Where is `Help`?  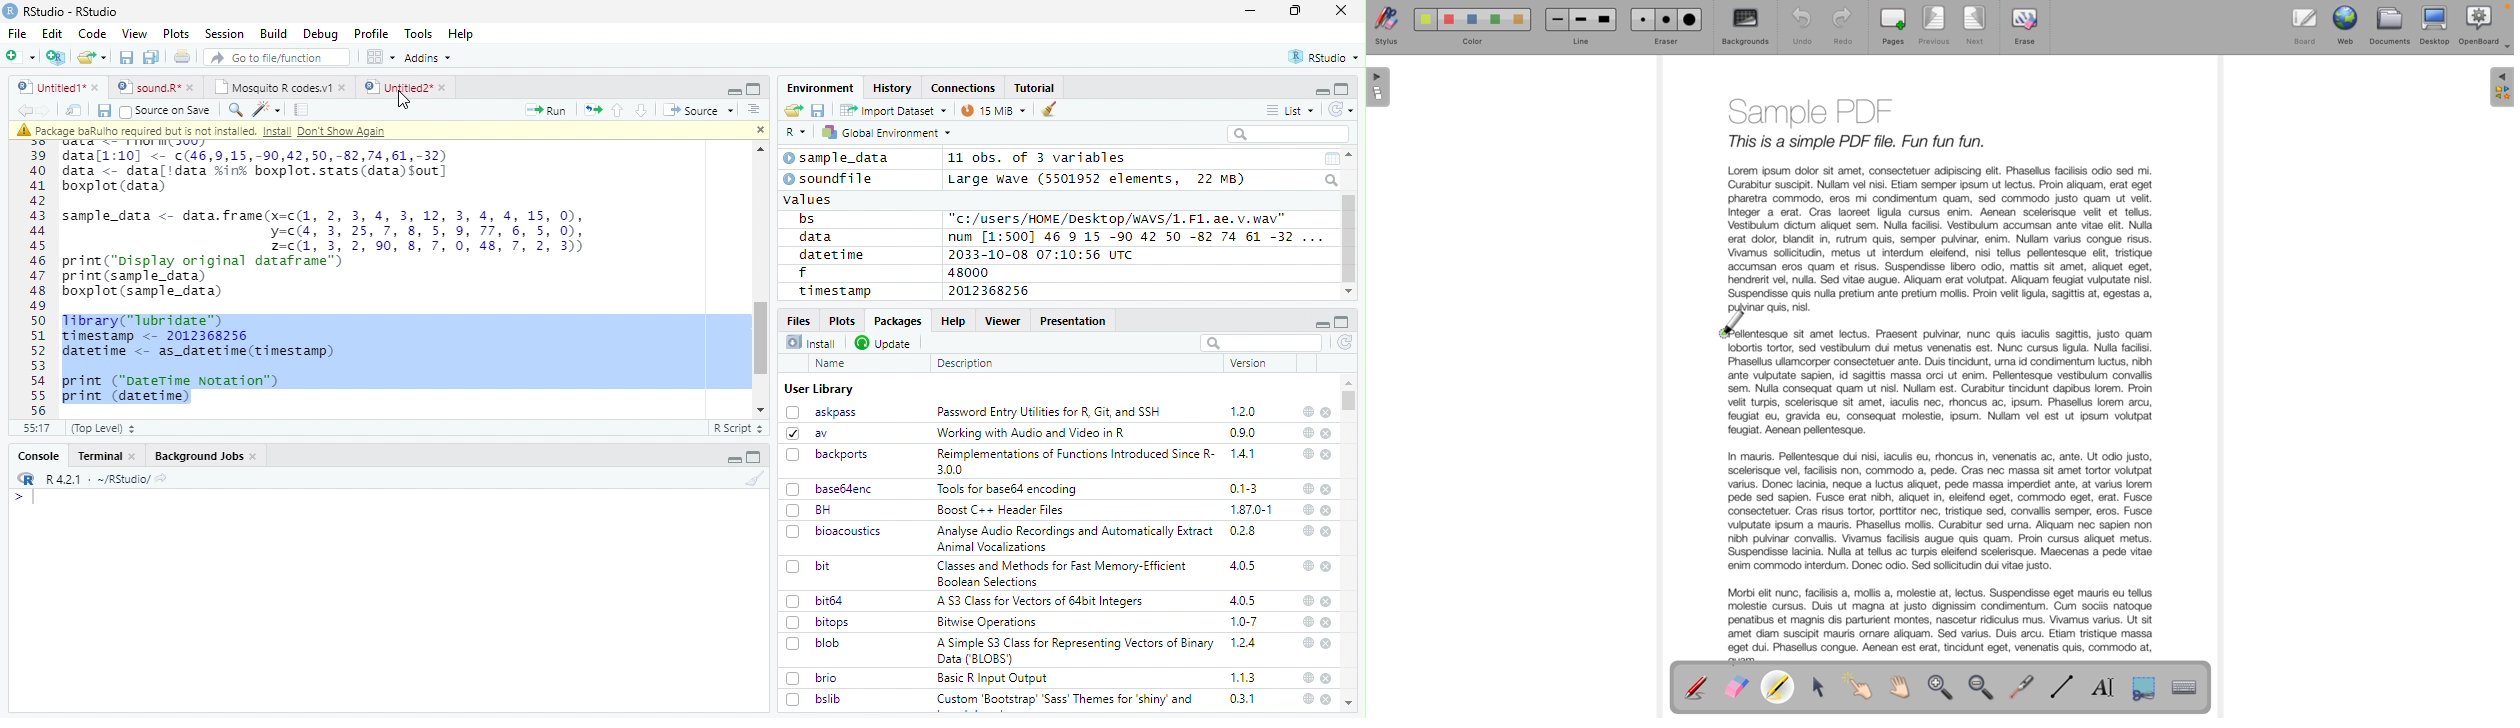
Help is located at coordinates (952, 320).